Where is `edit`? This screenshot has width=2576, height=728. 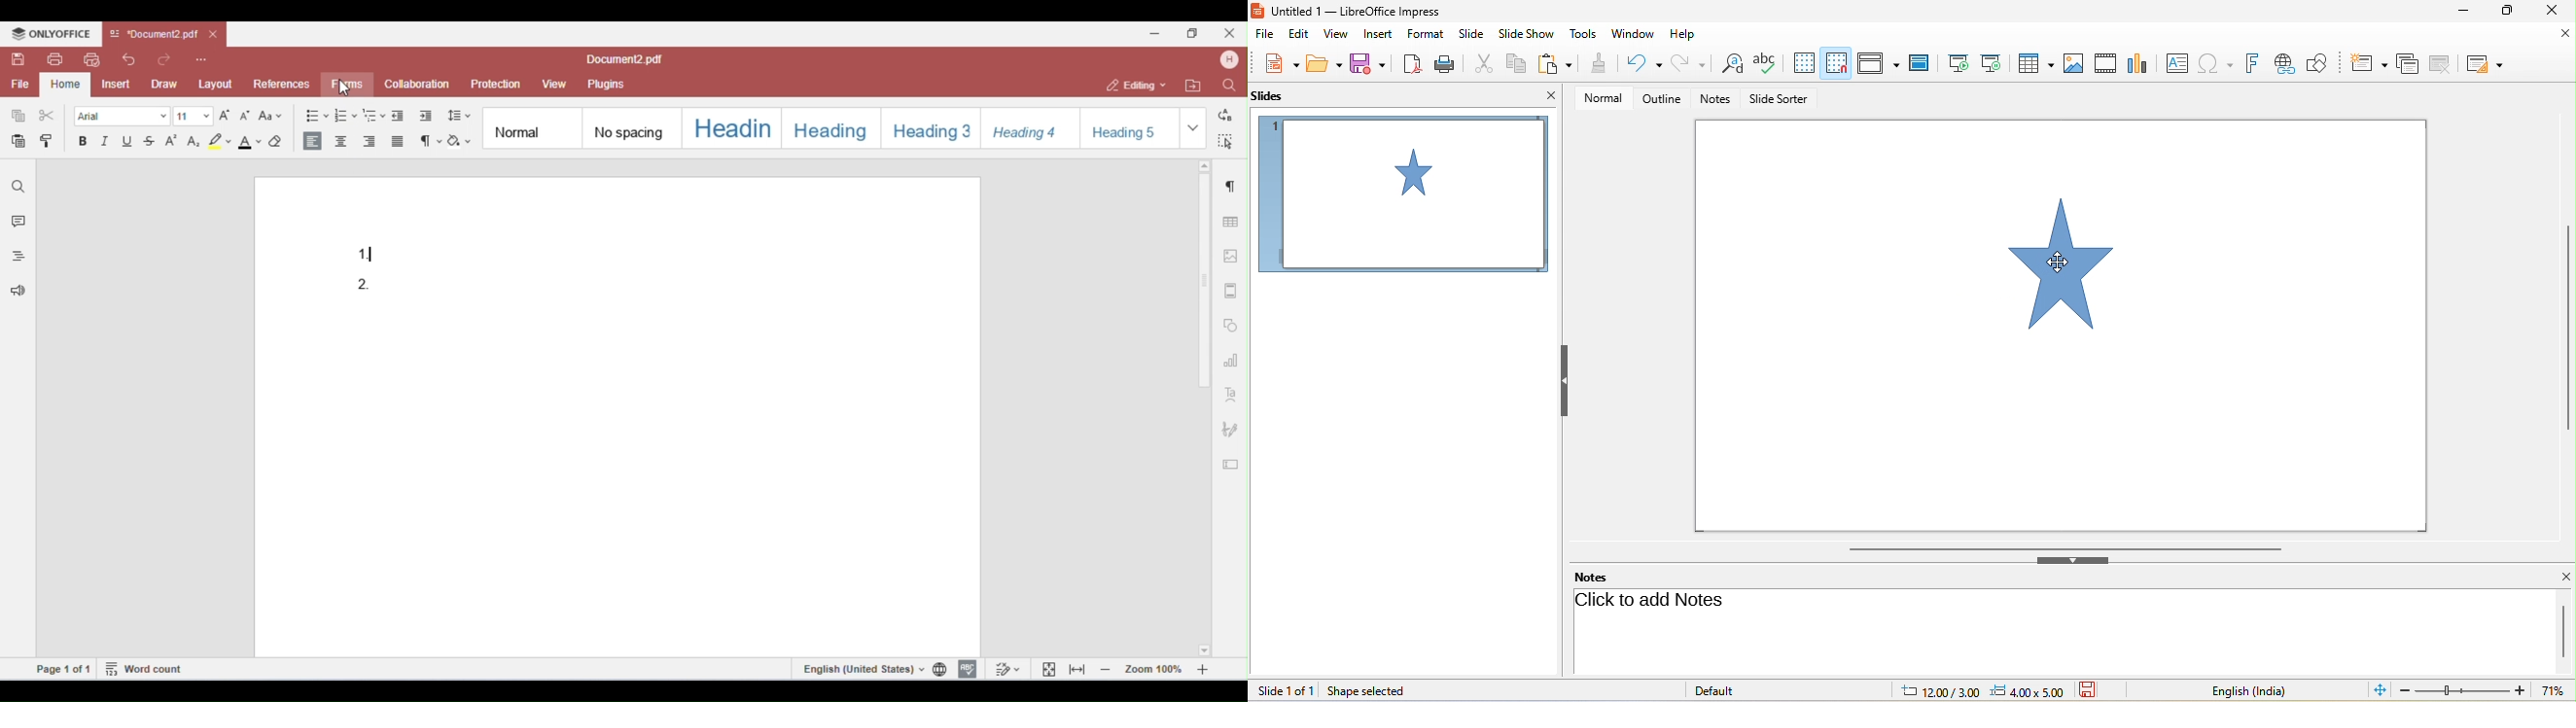
edit is located at coordinates (1298, 35).